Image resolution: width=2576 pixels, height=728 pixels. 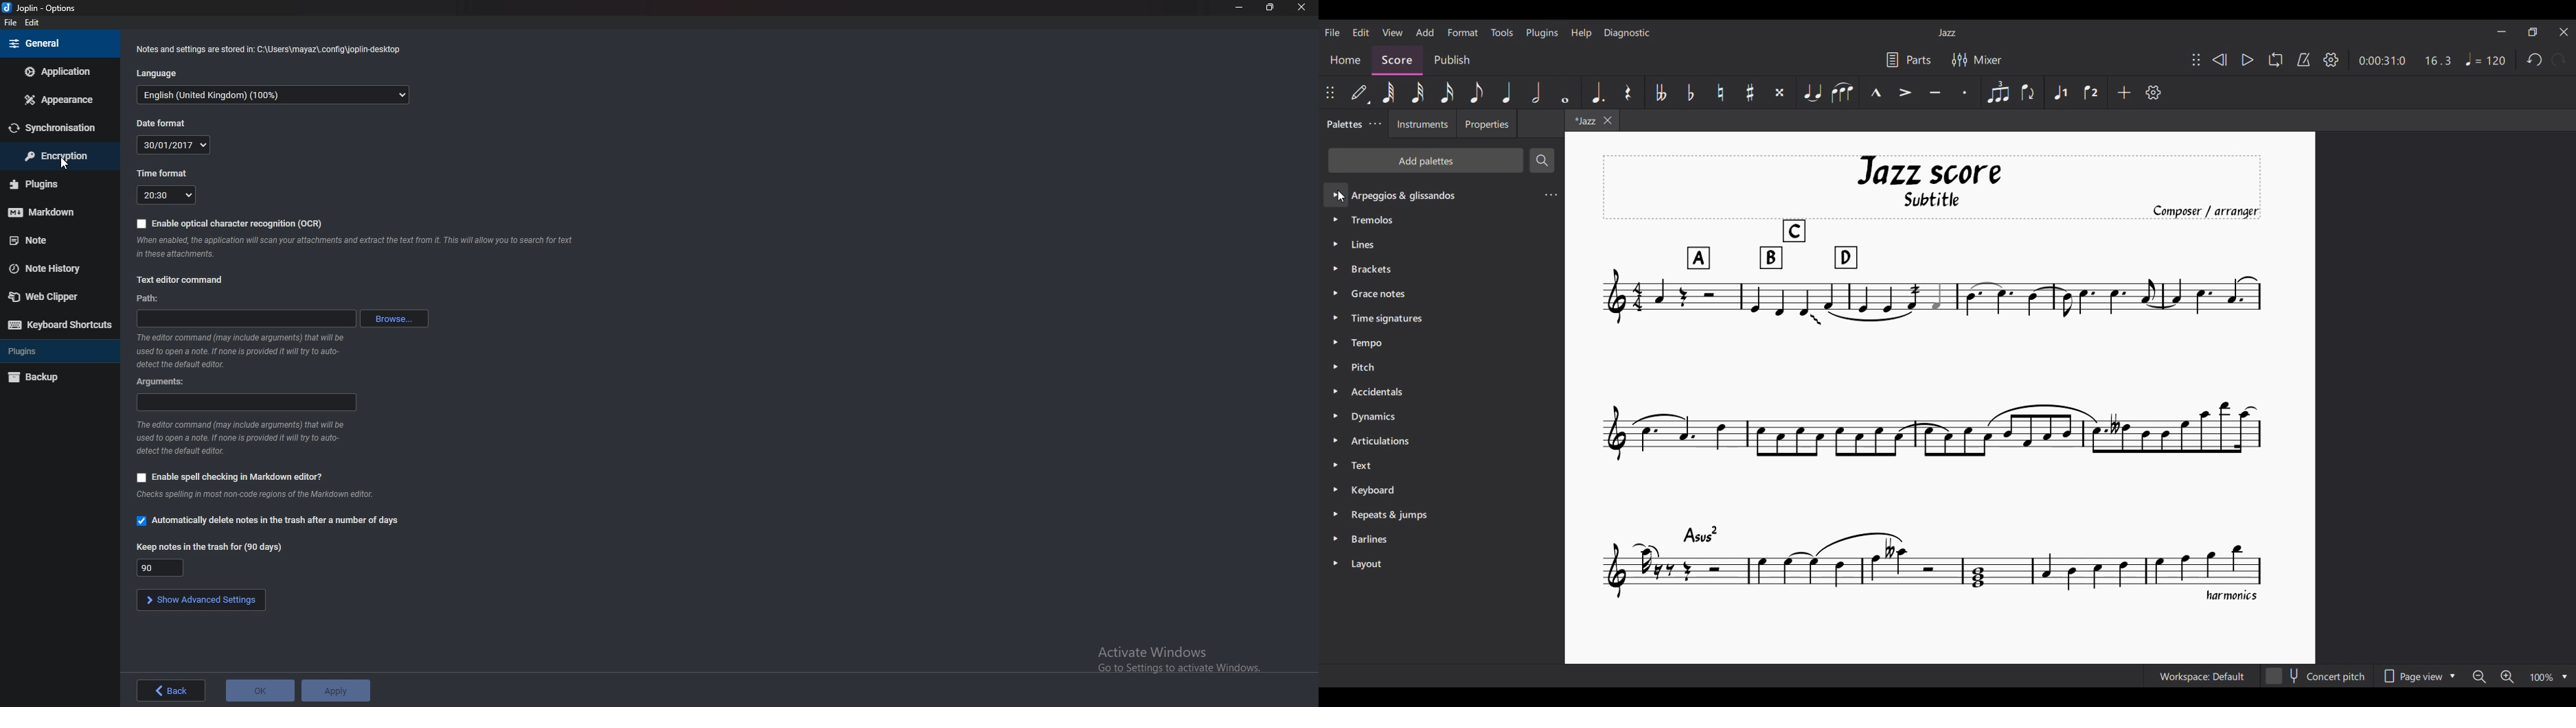 I want to click on web clipper, so click(x=58, y=297).